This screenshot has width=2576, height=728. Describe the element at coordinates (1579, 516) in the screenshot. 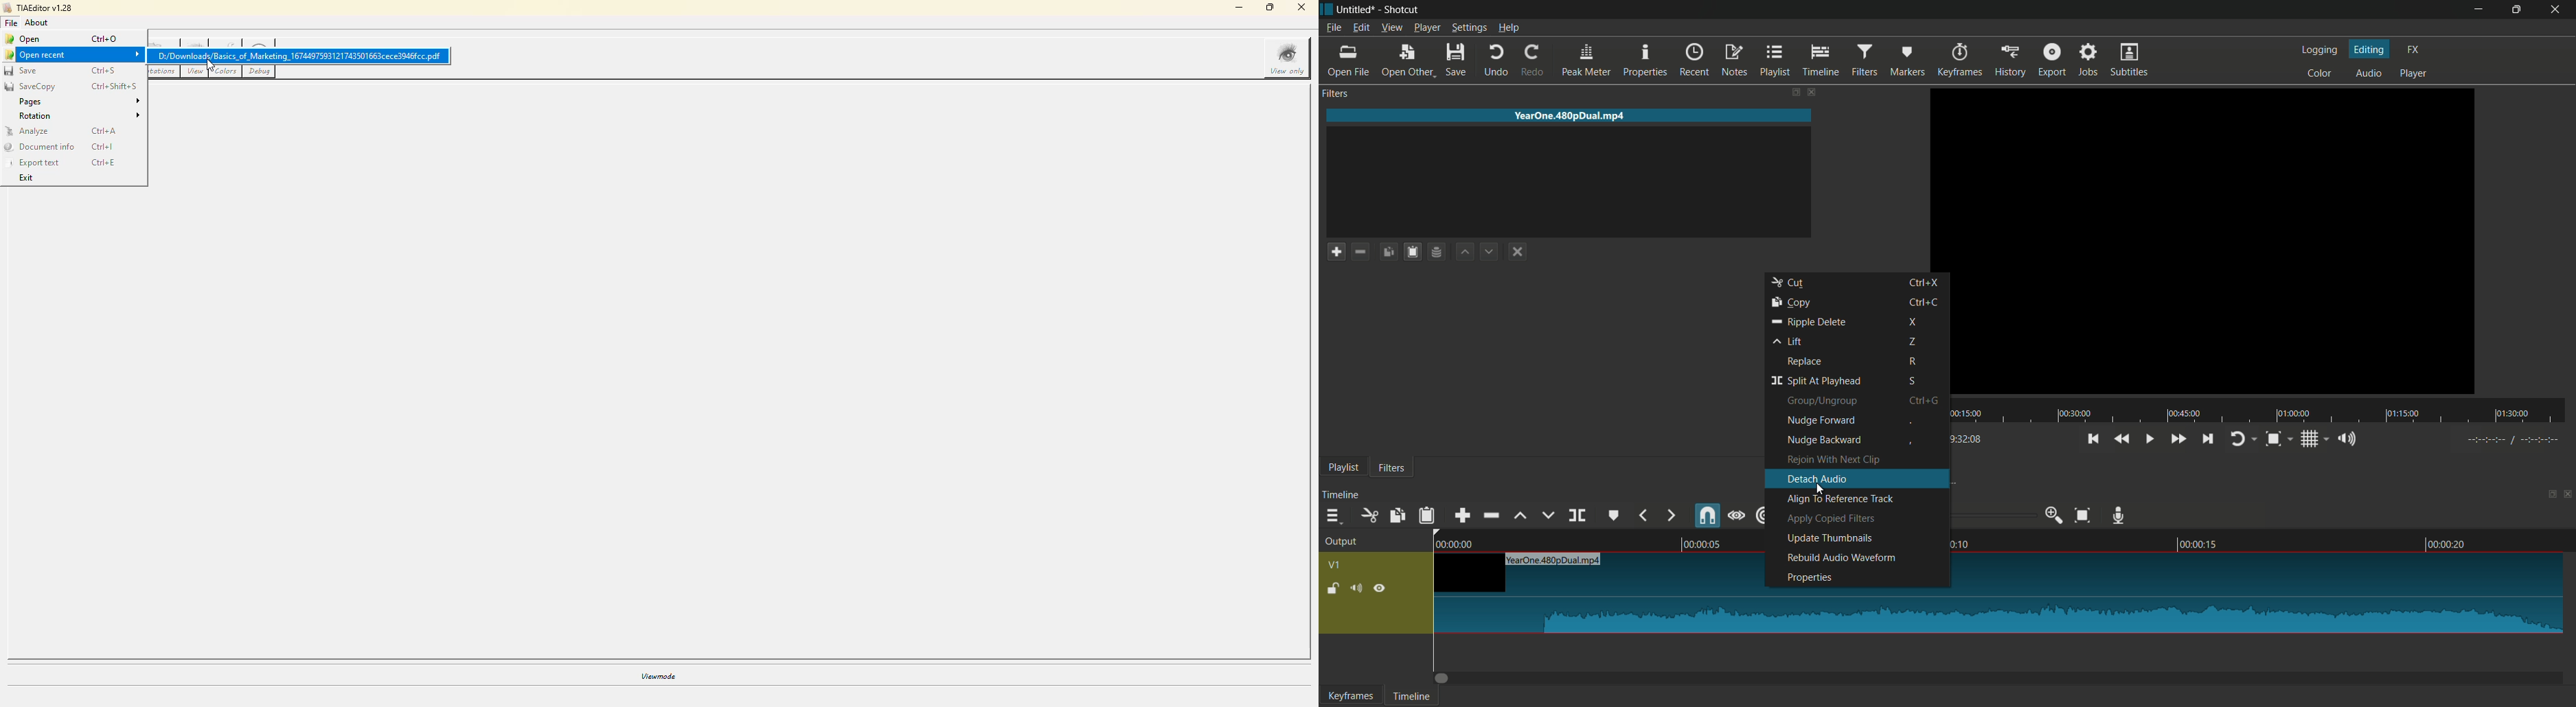

I see `split at playhead` at that location.